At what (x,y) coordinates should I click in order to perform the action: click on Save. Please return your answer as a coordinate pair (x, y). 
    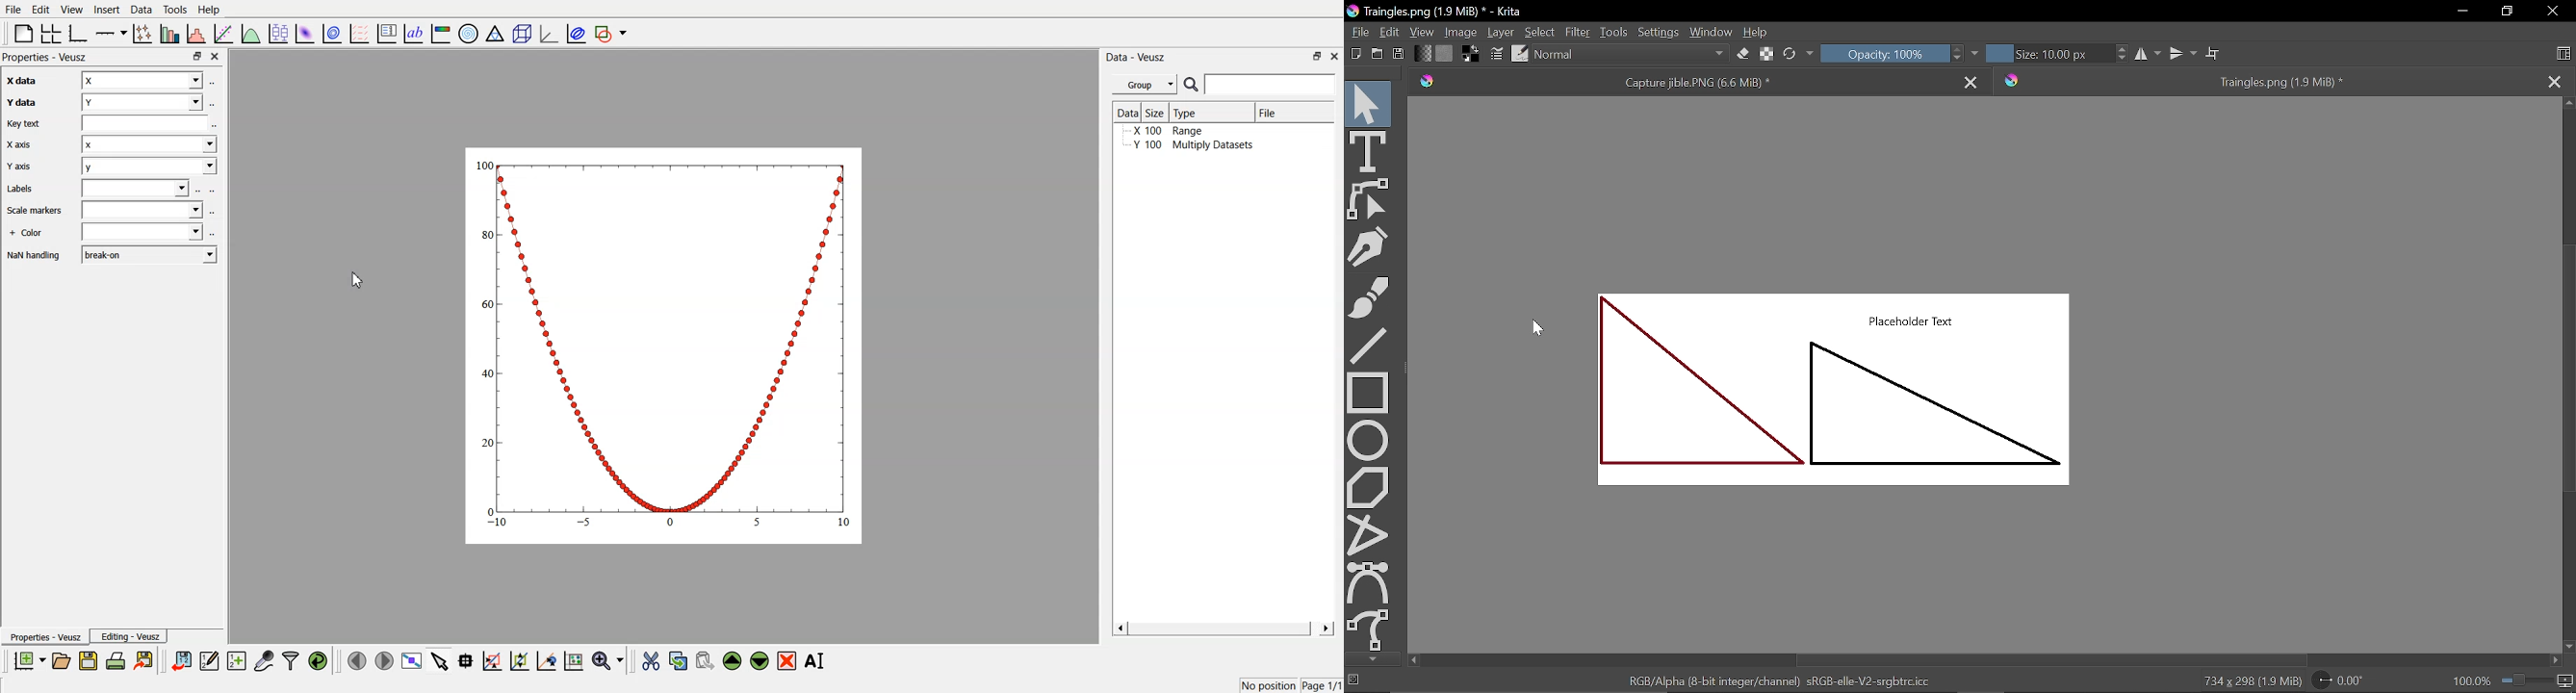
    Looking at the image, I should click on (1396, 55).